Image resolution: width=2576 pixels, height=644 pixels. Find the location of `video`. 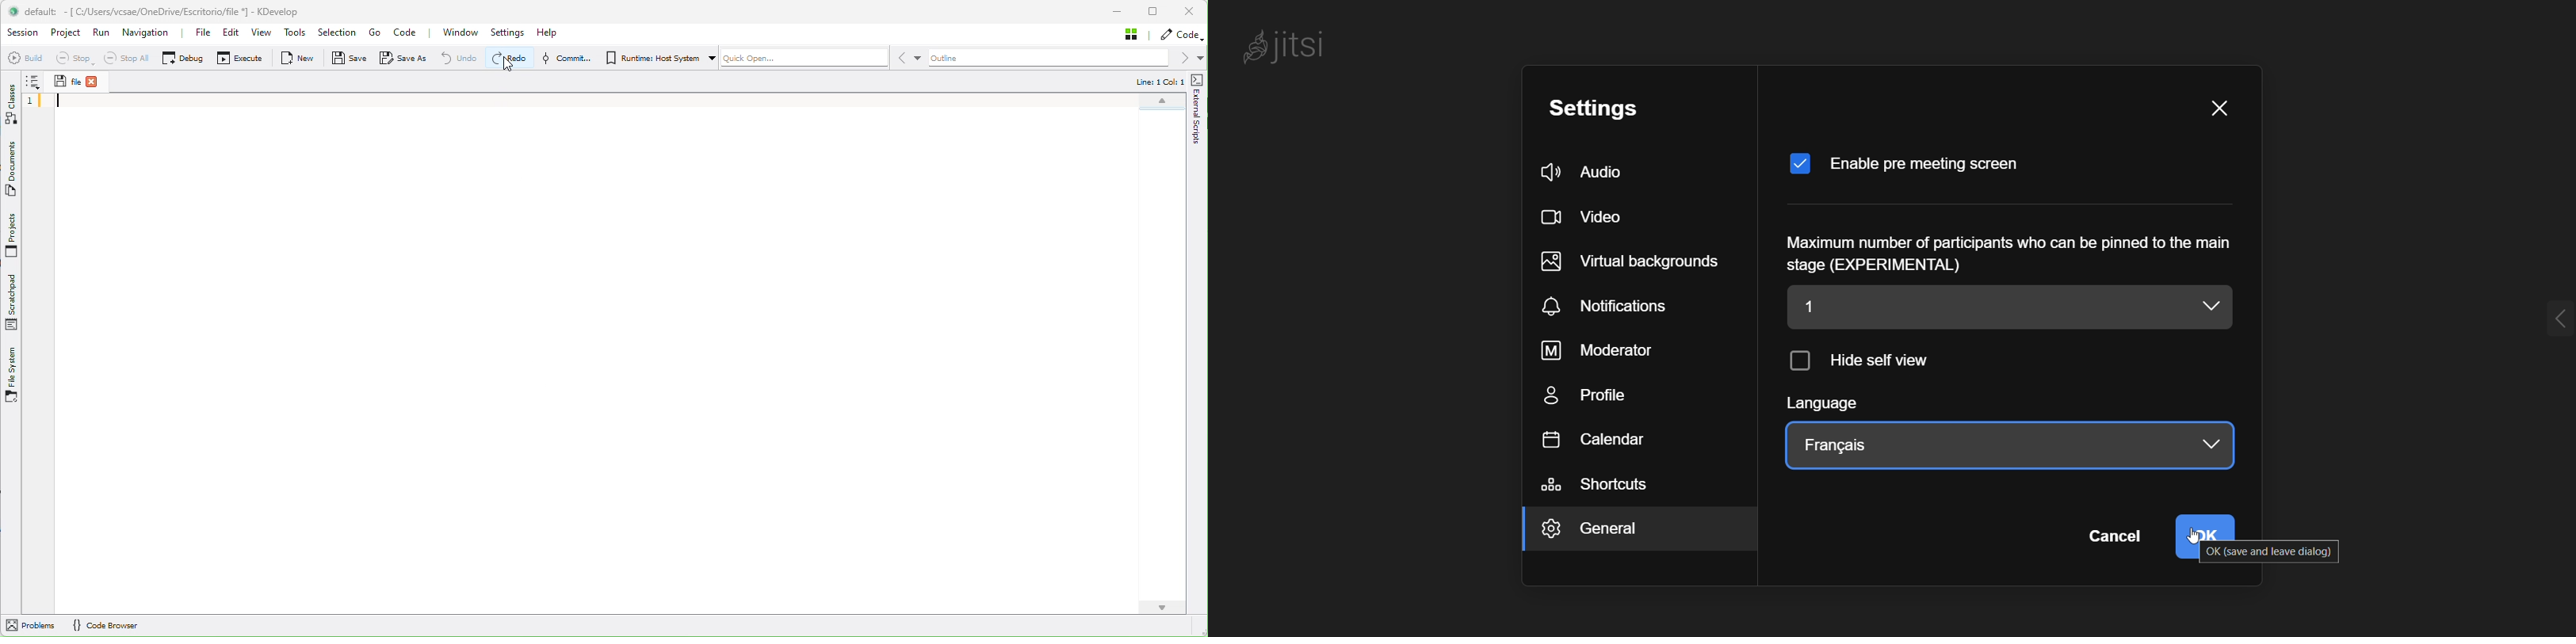

video is located at coordinates (1587, 217).